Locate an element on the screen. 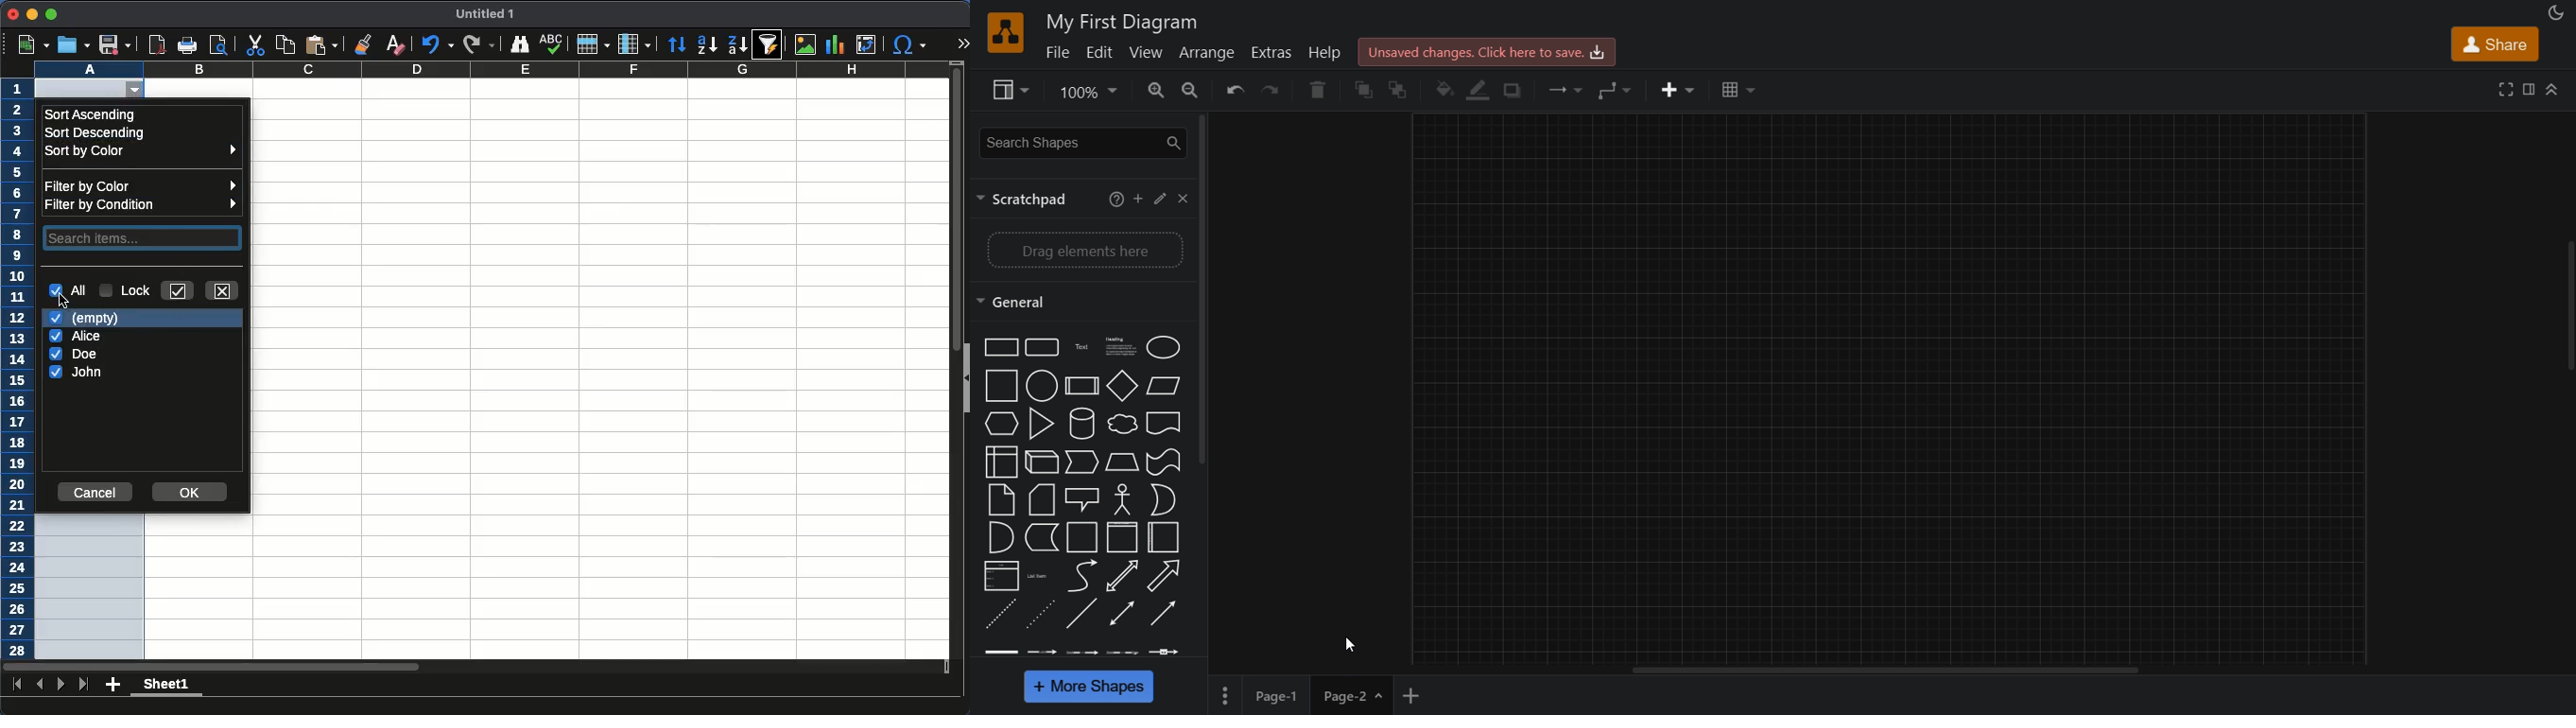 The height and width of the screenshot is (728, 2576). table is located at coordinates (1739, 91).